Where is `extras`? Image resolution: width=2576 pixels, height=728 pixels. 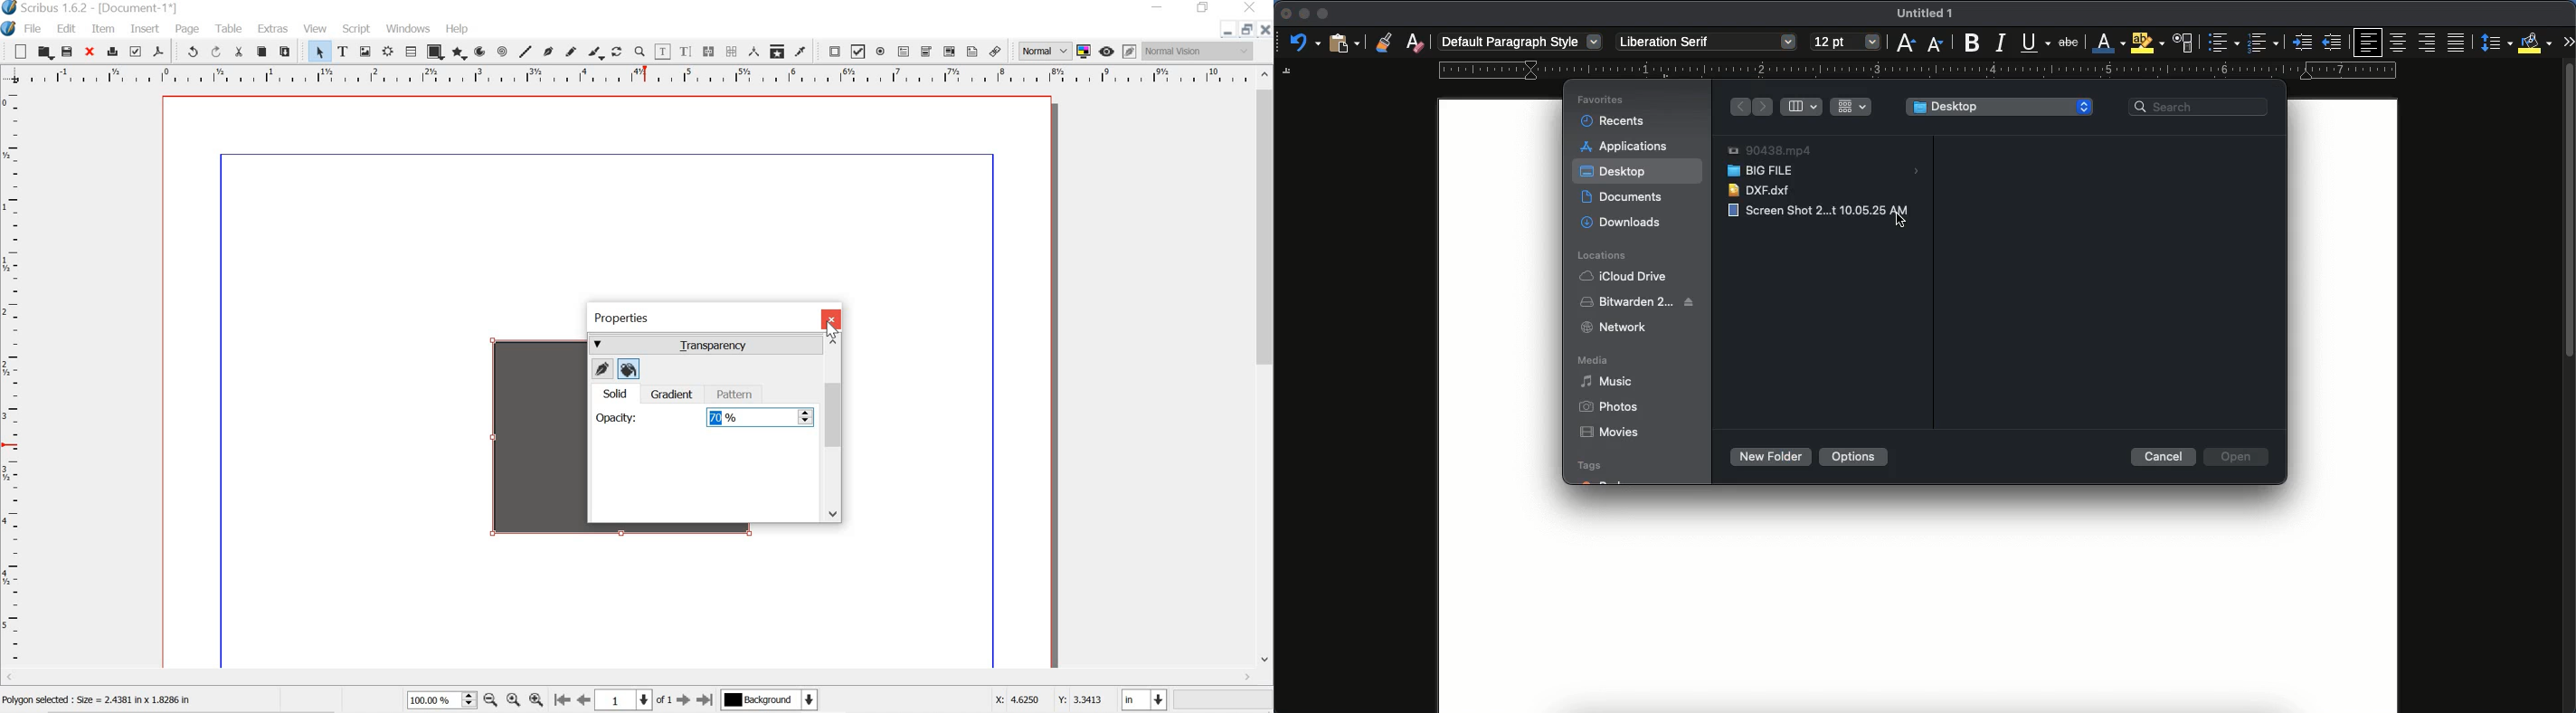
extras is located at coordinates (272, 29).